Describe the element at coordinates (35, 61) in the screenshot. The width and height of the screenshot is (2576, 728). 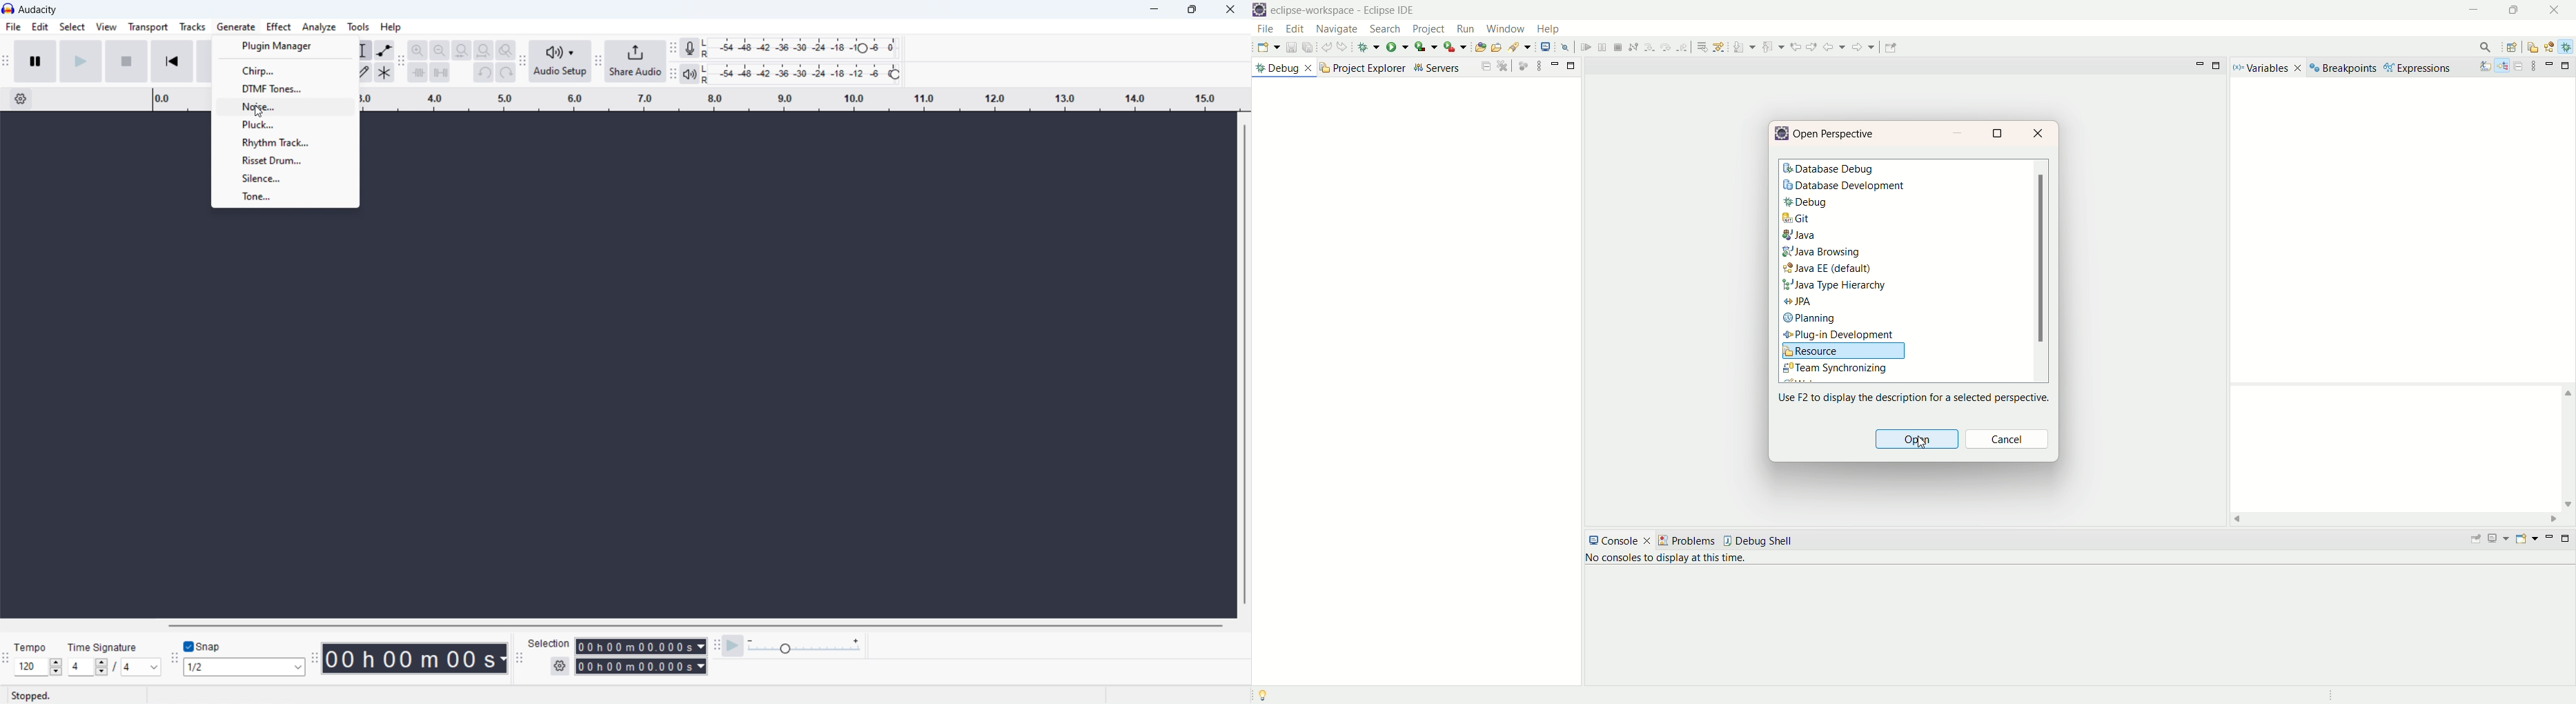
I see `pause` at that location.